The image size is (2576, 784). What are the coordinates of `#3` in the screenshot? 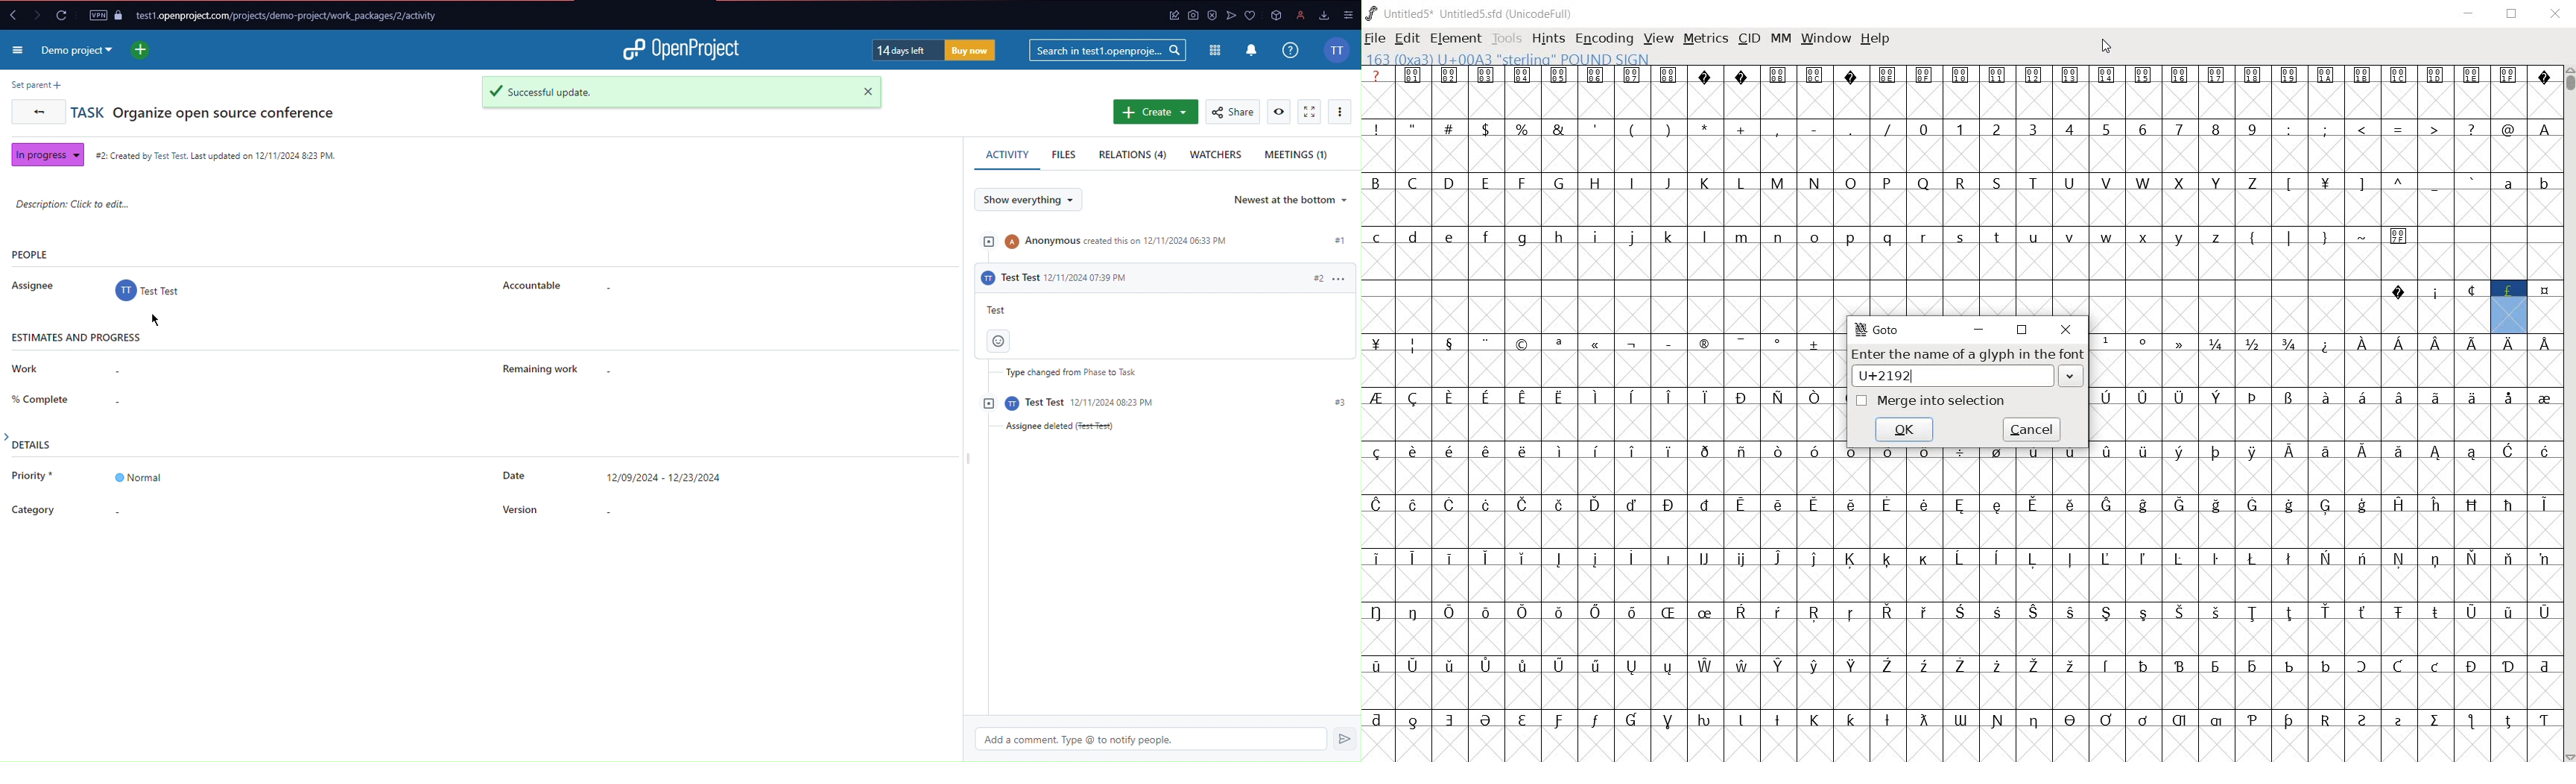 It's located at (1324, 397).